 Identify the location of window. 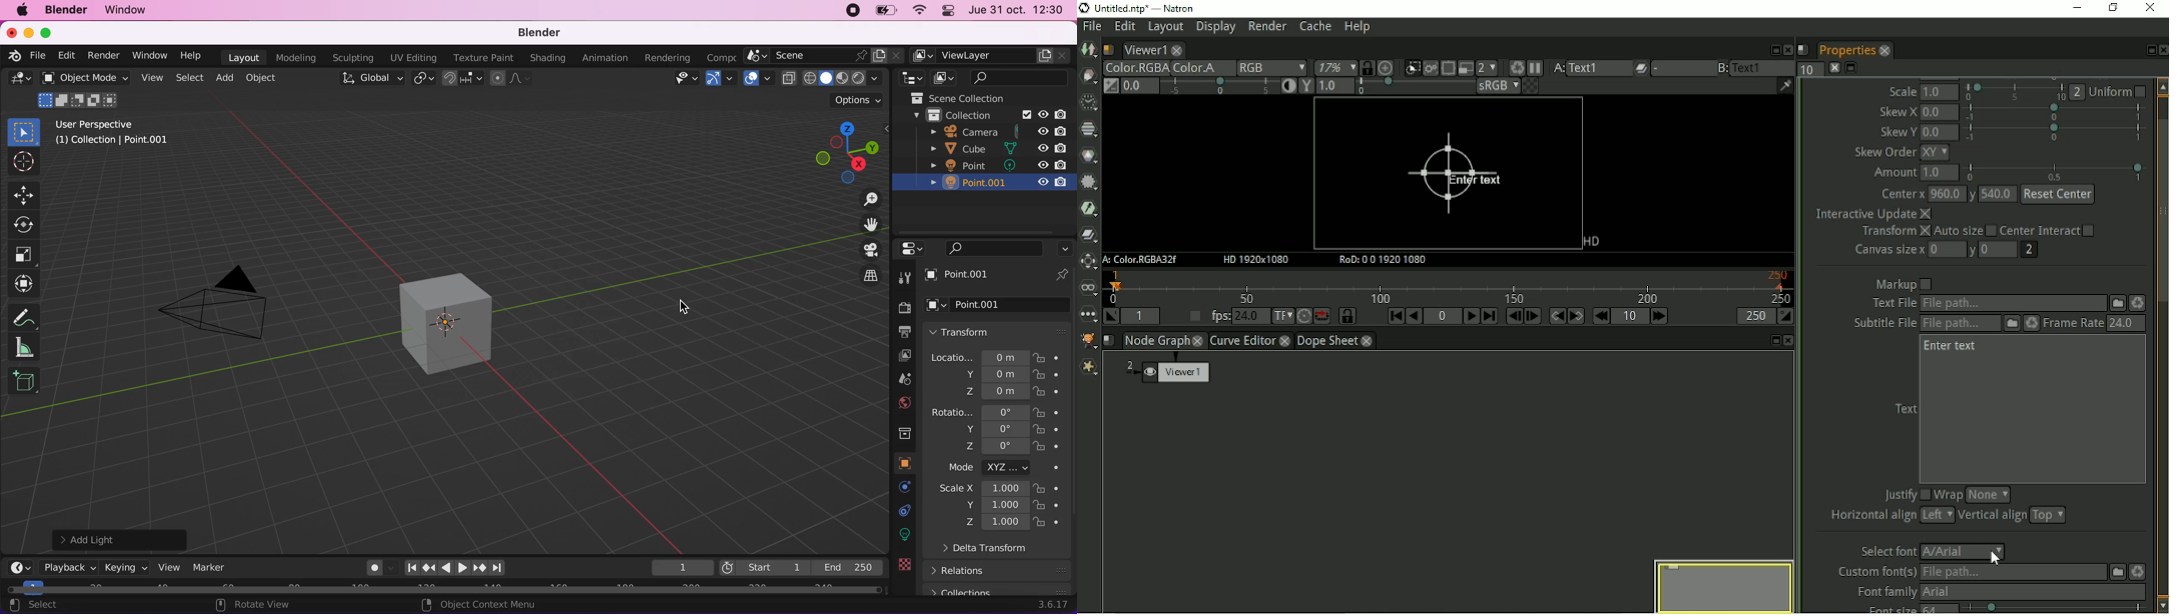
(135, 11).